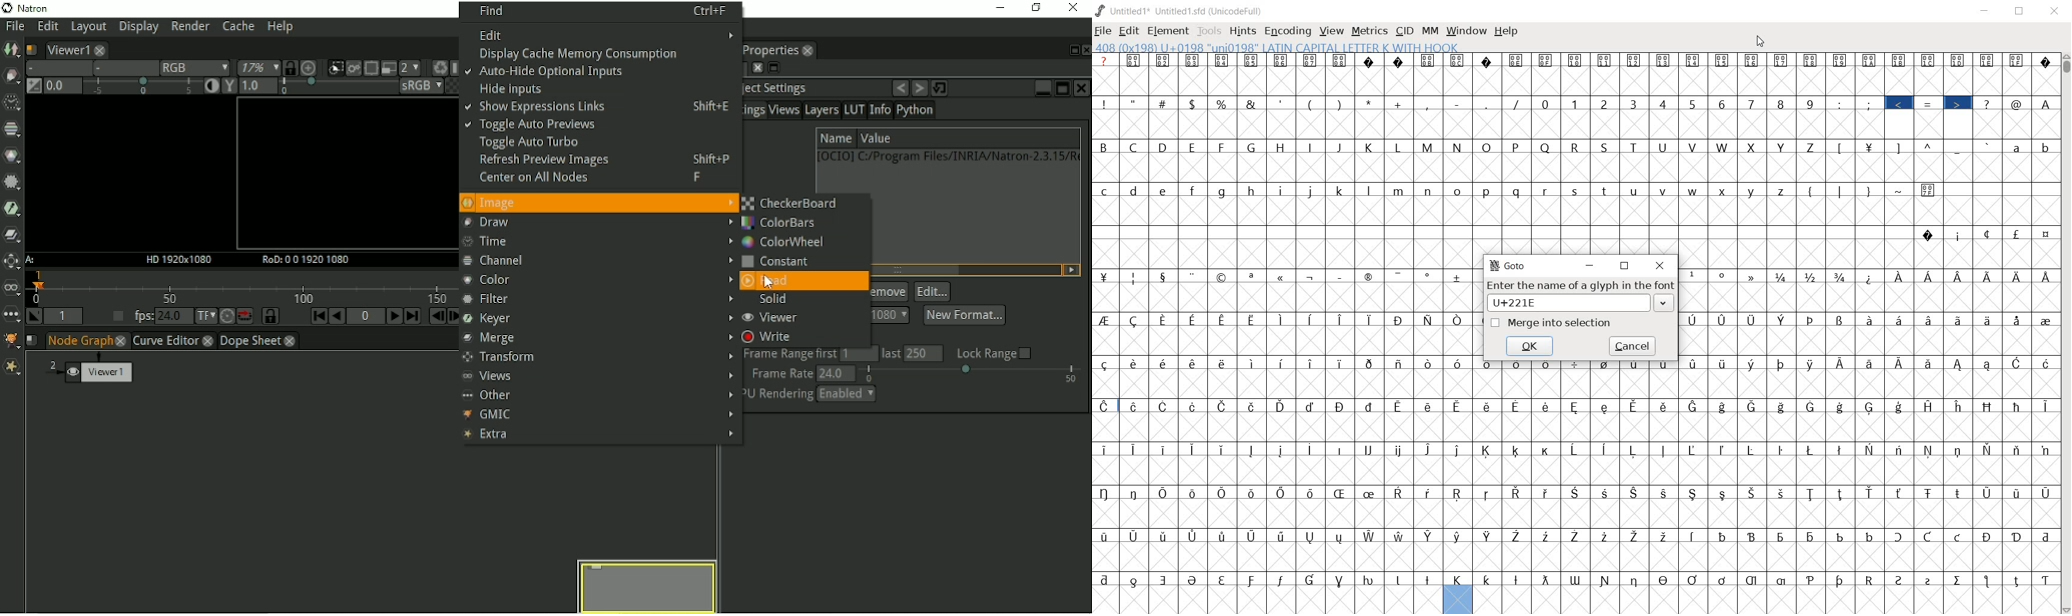 This screenshot has height=616, width=2072. Describe the element at coordinates (755, 68) in the screenshot. I see `close pane` at that location.